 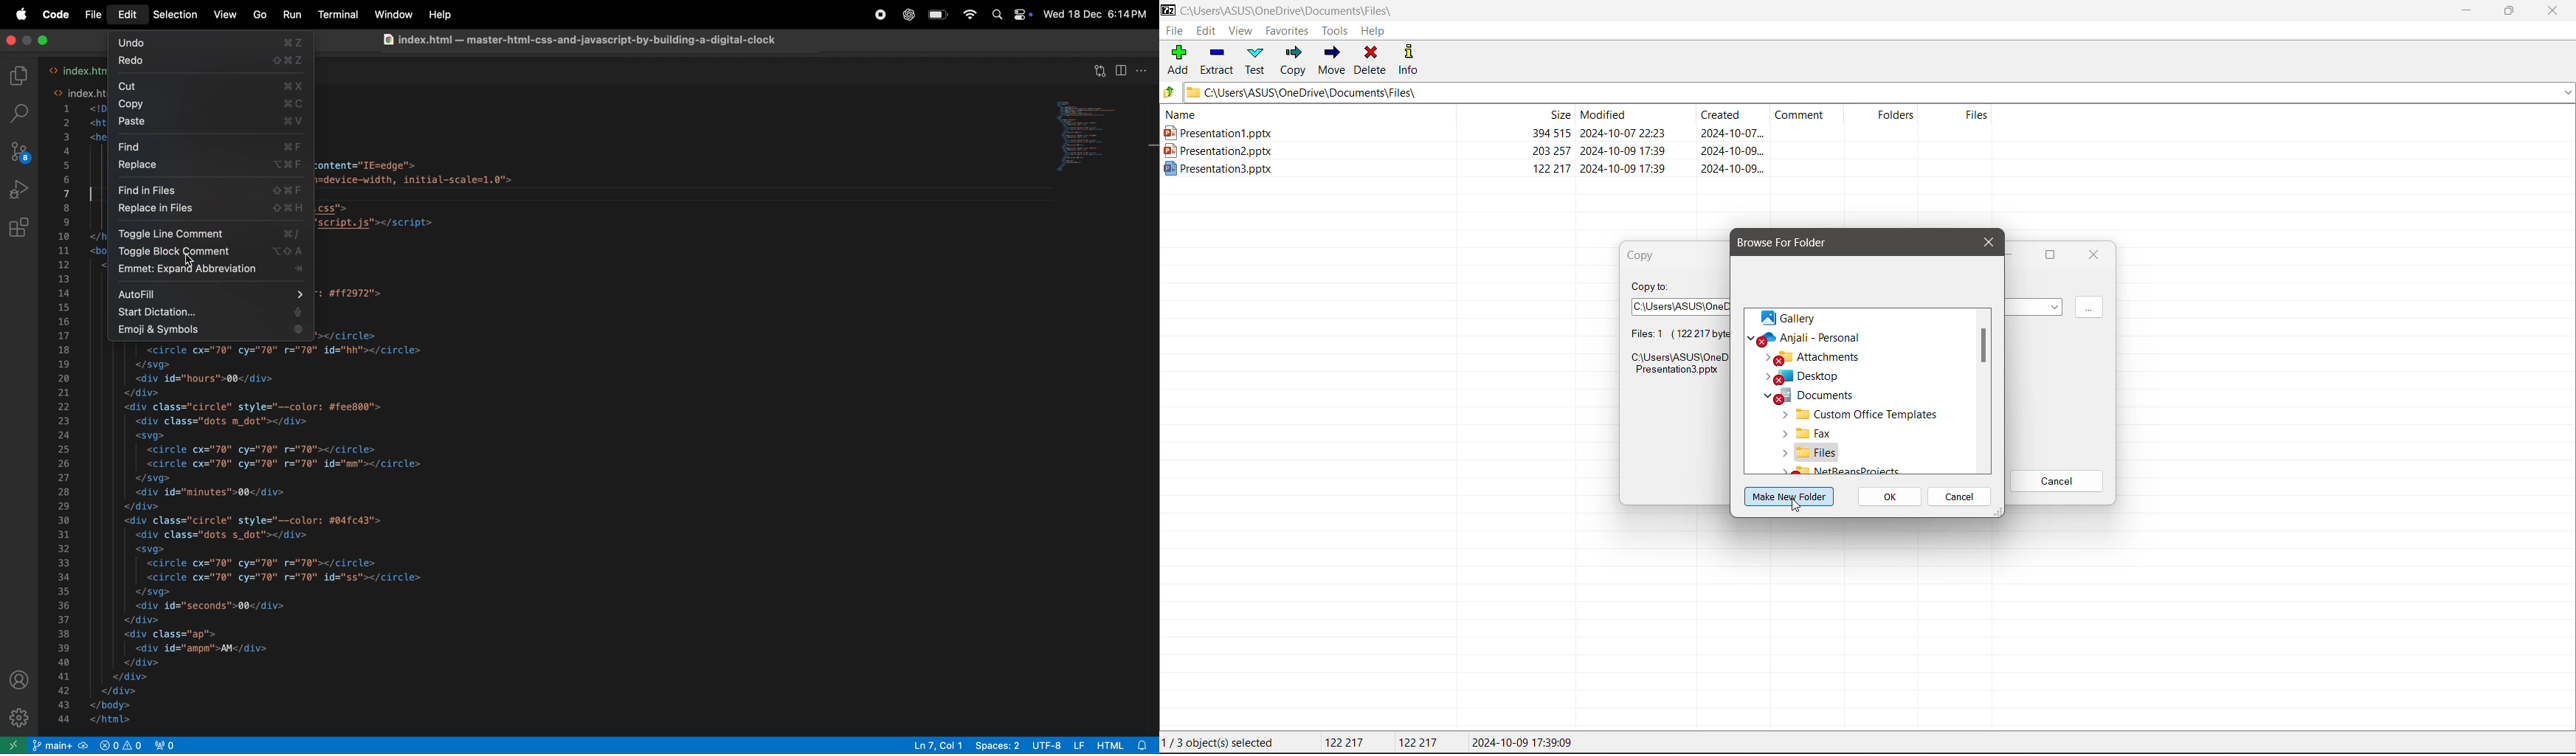 I want to click on Selected File Source Path, so click(x=1677, y=366).